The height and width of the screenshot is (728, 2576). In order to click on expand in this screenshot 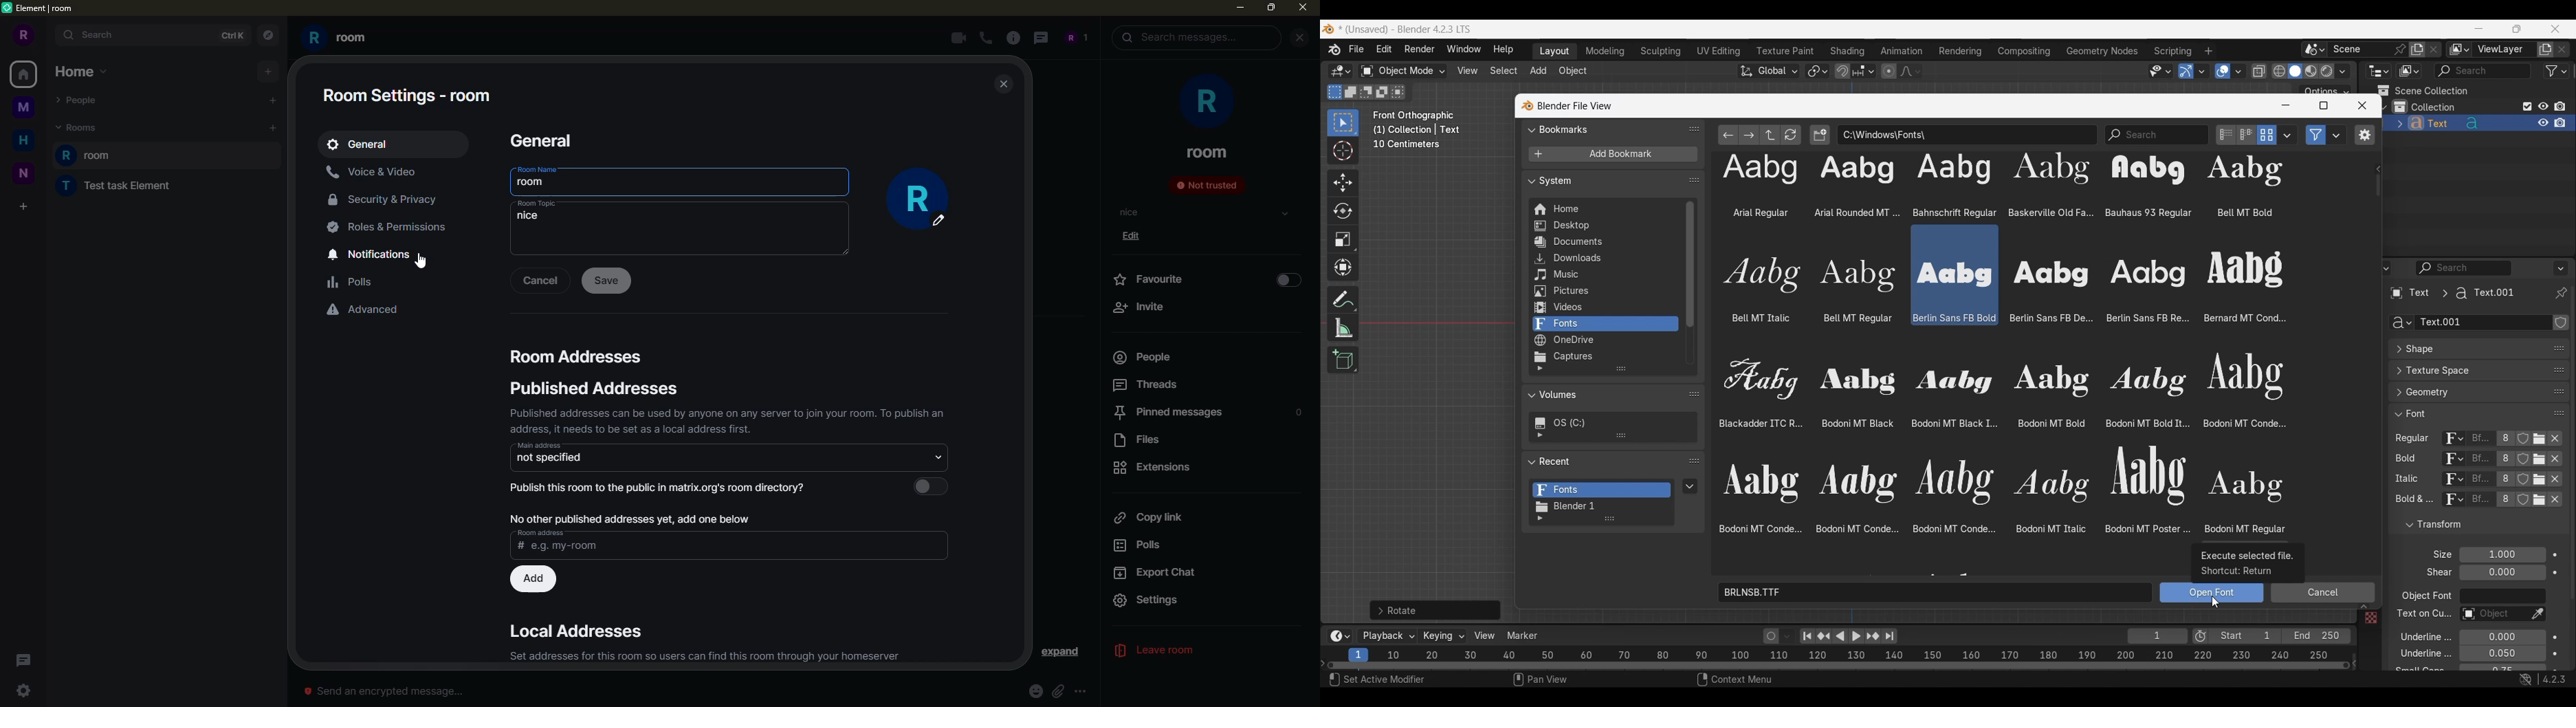, I will do `click(1297, 600)`.